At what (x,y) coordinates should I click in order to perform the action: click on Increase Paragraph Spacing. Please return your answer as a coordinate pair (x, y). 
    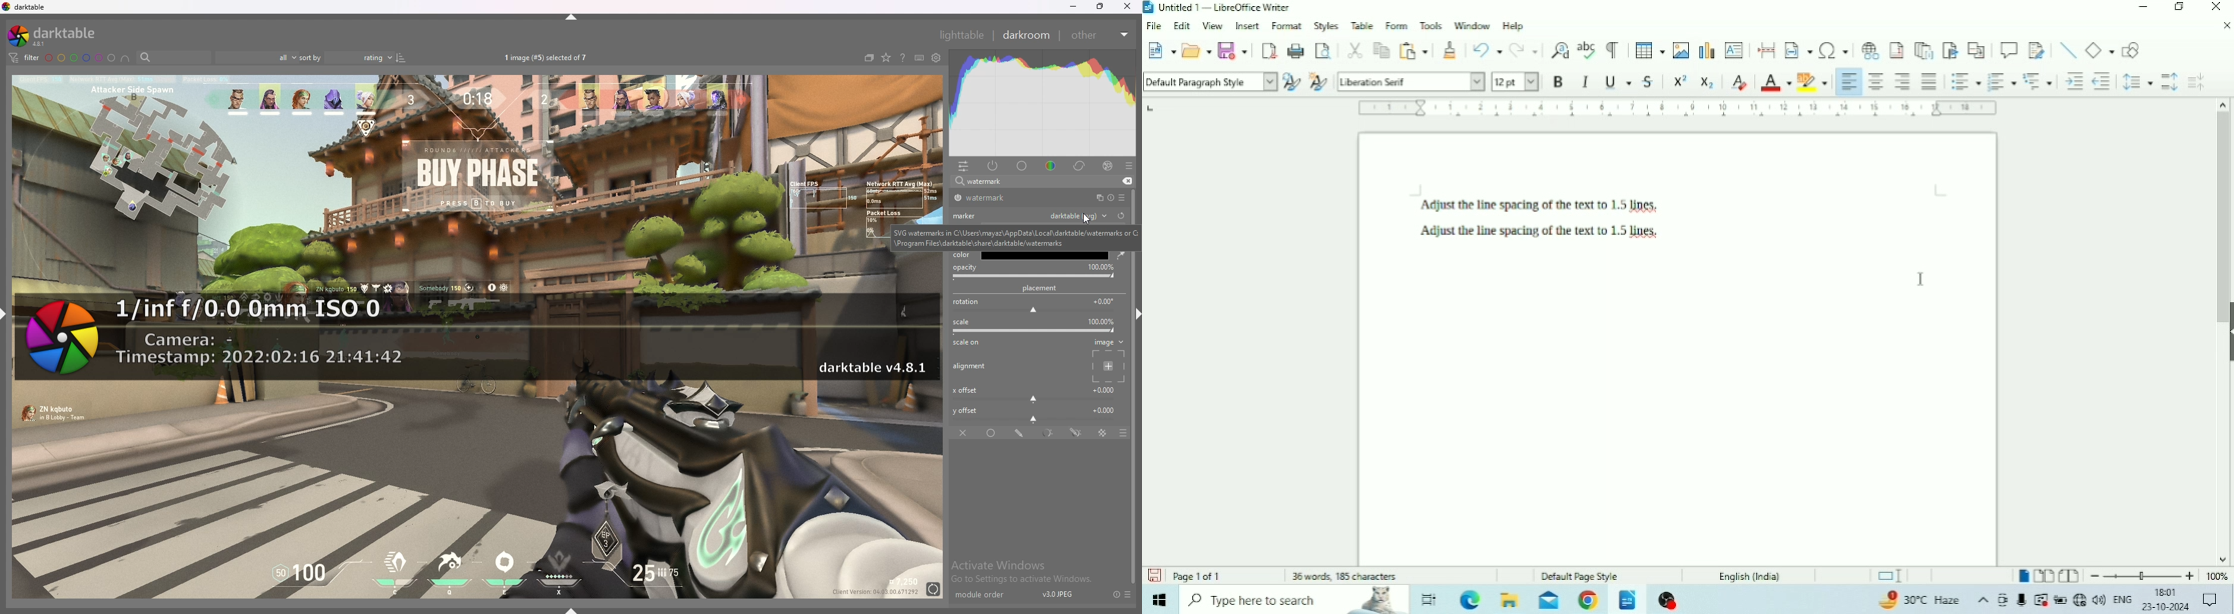
    Looking at the image, I should click on (2169, 82).